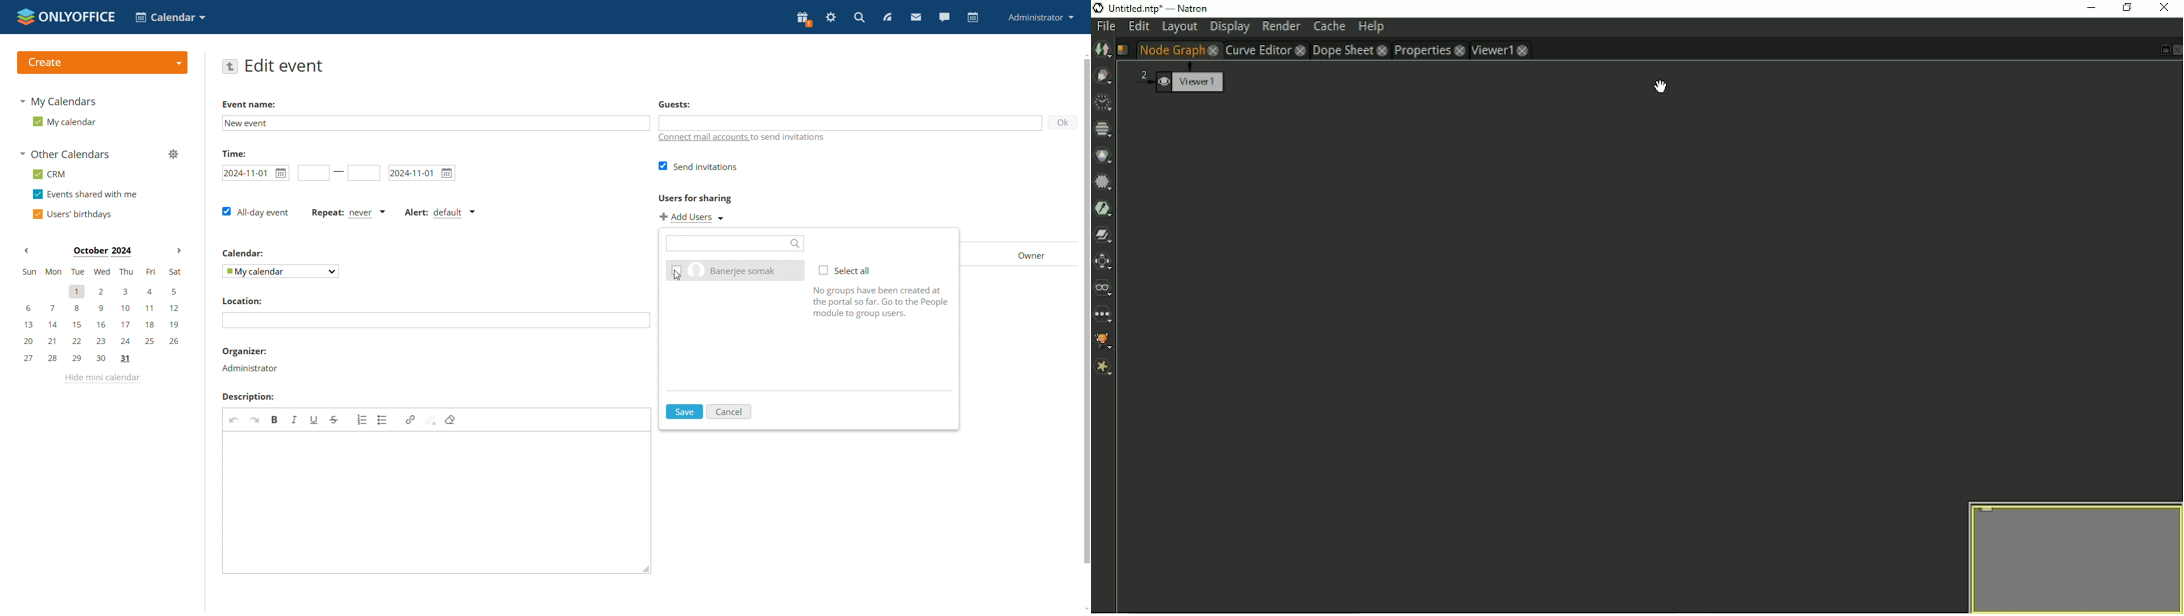 Image resolution: width=2184 pixels, height=616 pixels. I want to click on edit event name, so click(436, 123).